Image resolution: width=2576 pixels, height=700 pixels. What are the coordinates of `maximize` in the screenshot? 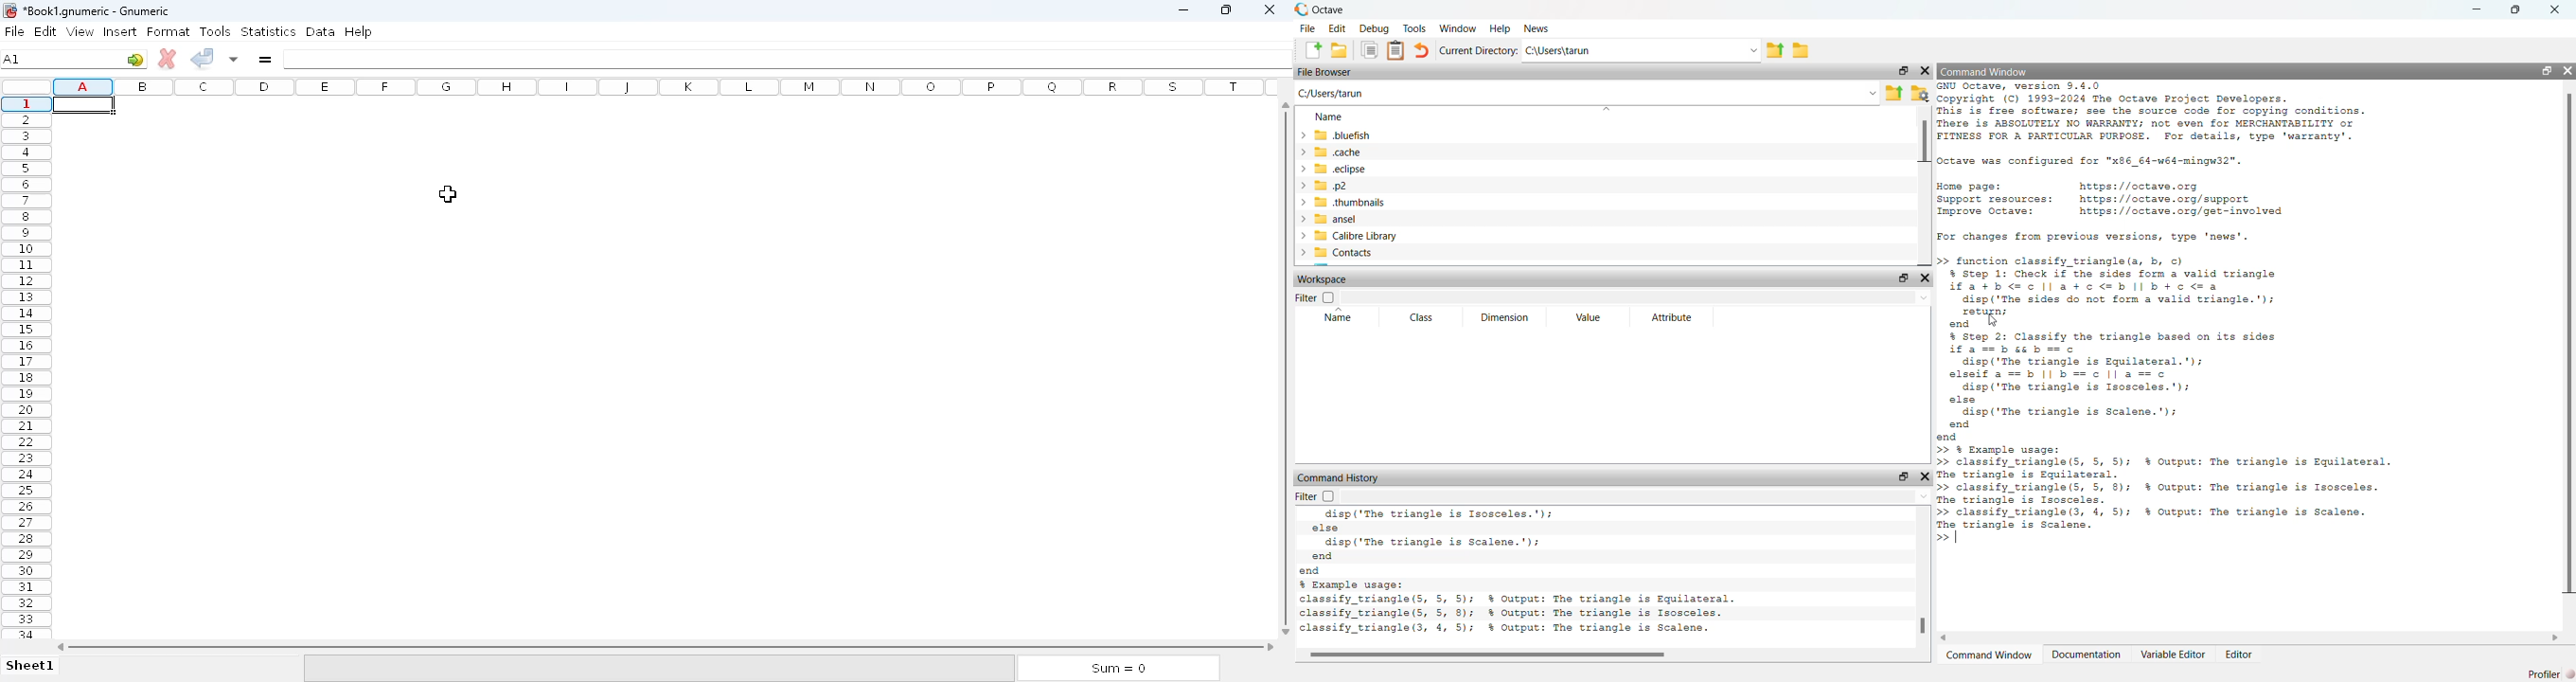 It's located at (1227, 9).